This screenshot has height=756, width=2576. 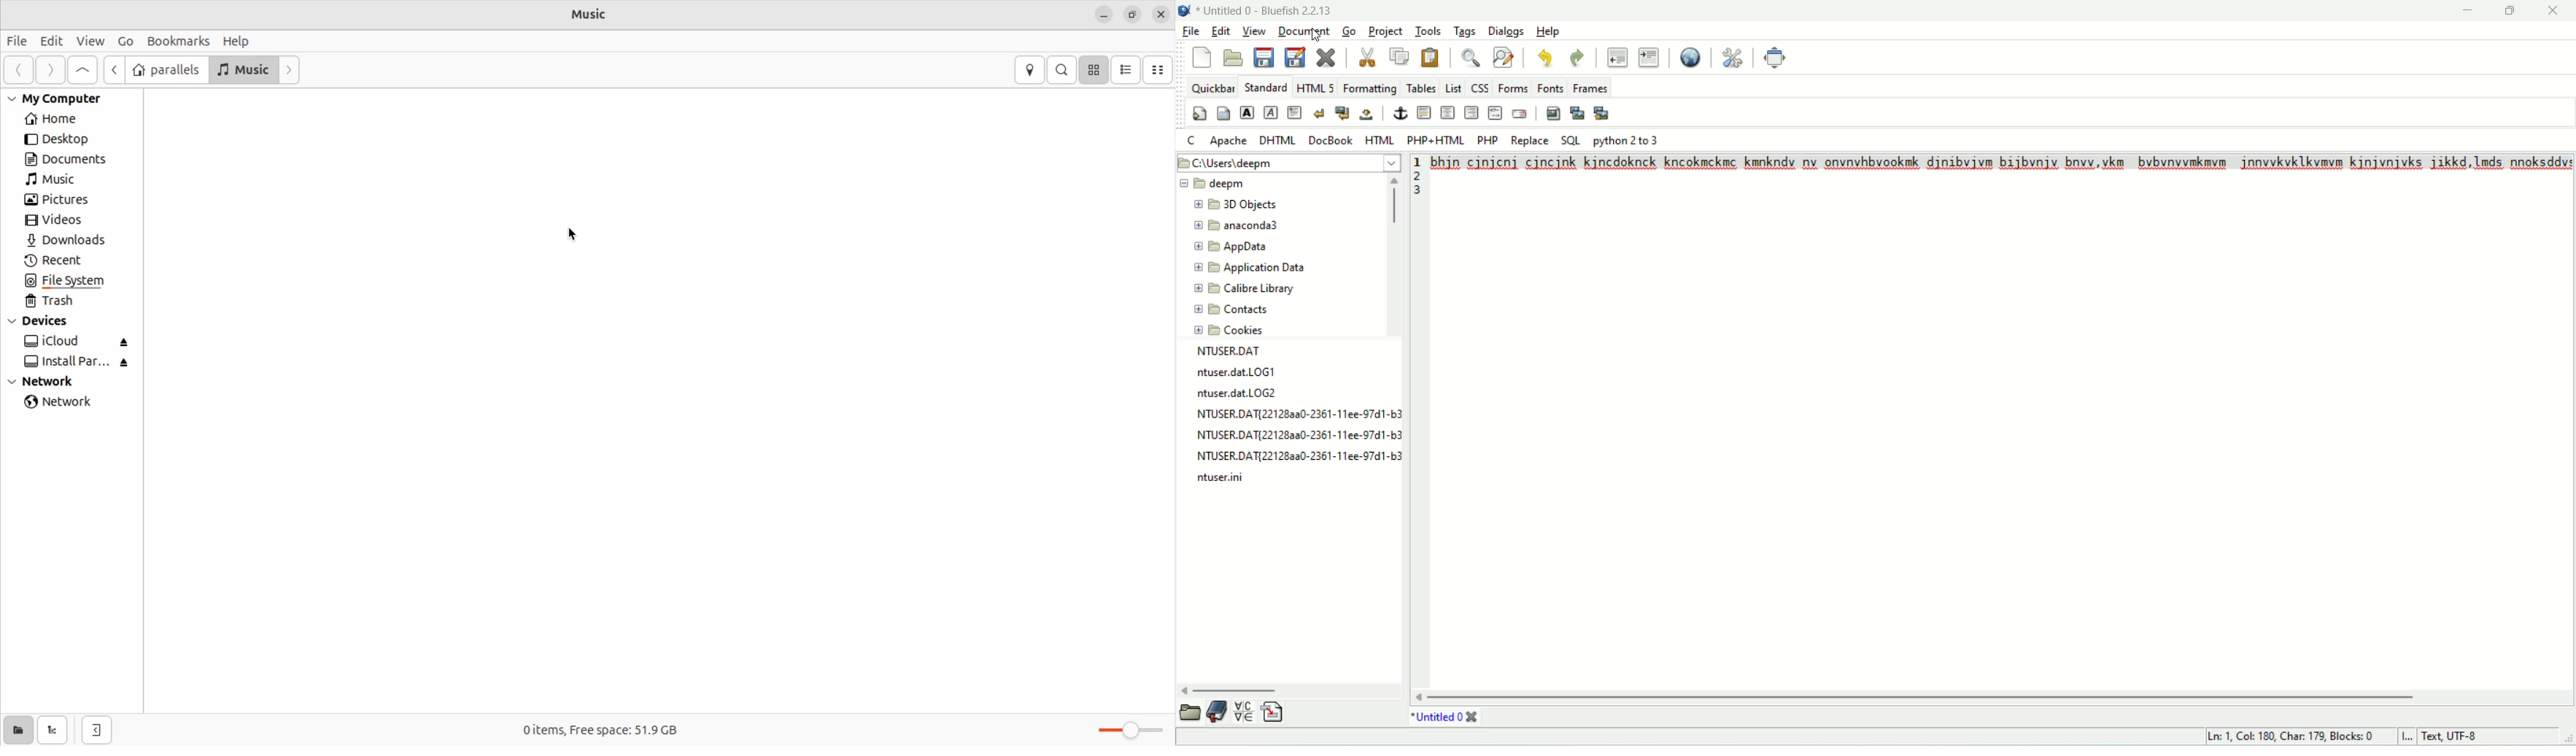 What do you see at coordinates (1202, 57) in the screenshot?
I see `new` at bounding box center [1202, 57].